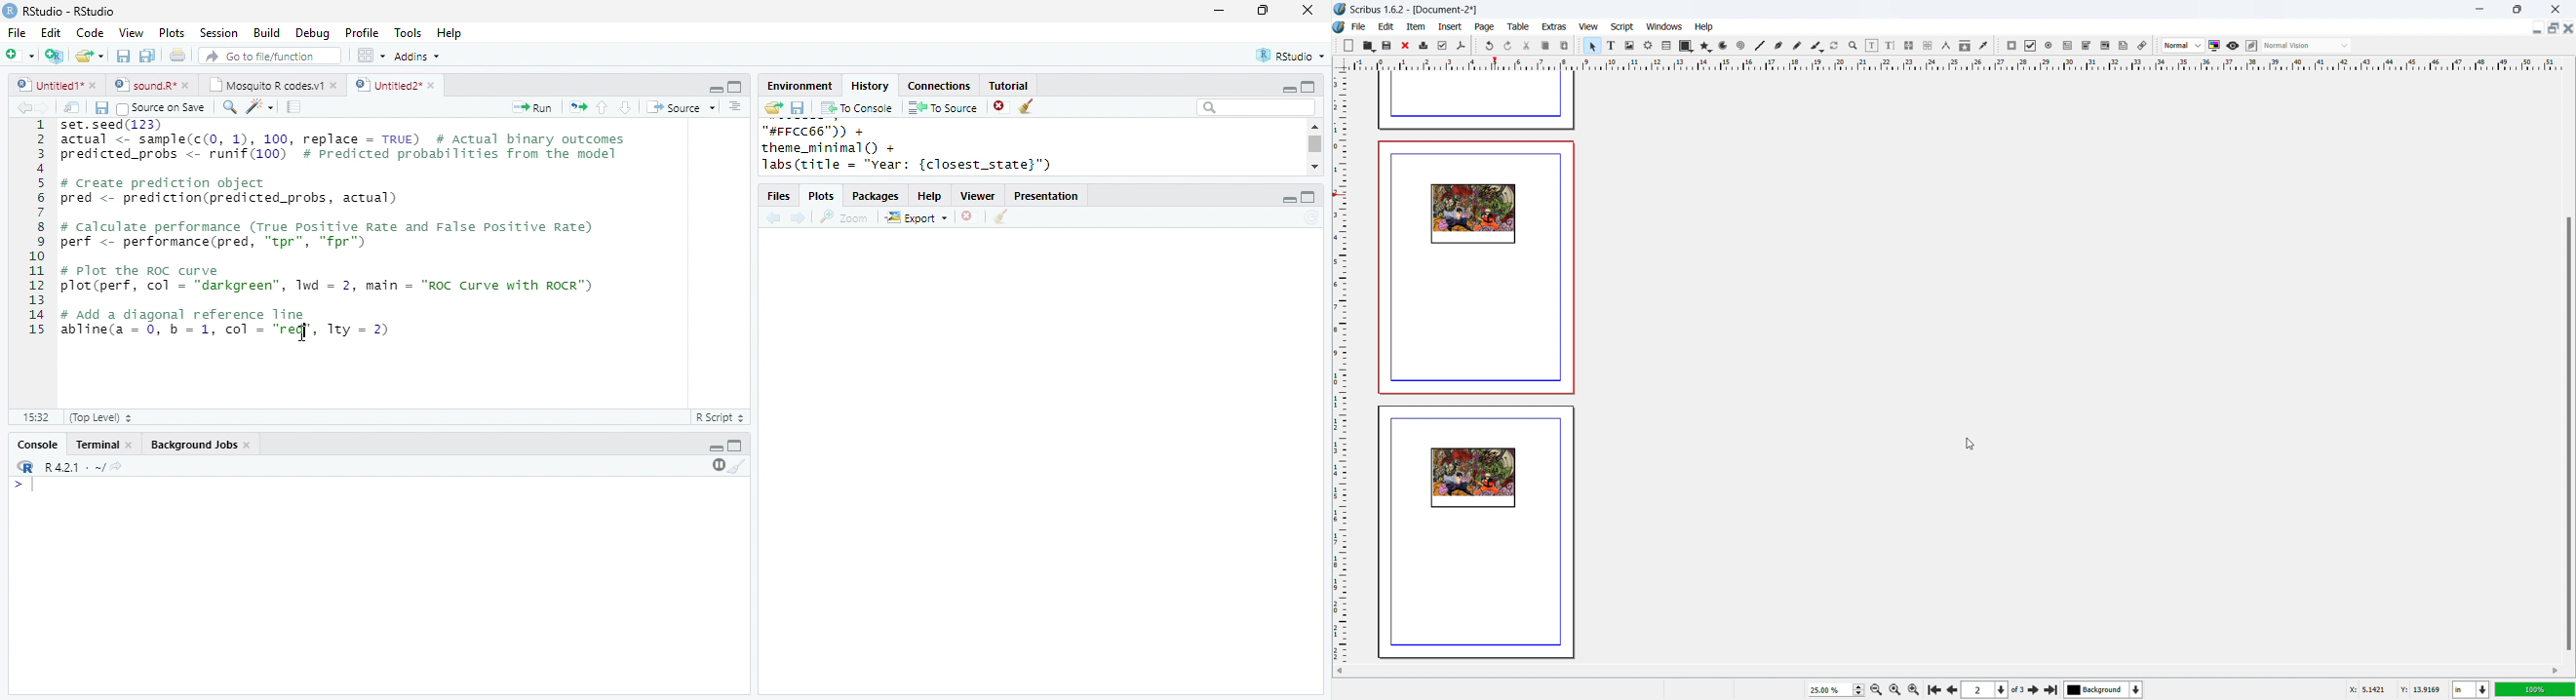 This screenshot has width=2576, height=700. Describe the element at coordinates (1579, 44) in the screenshot. I see `move toolbox` at that location.